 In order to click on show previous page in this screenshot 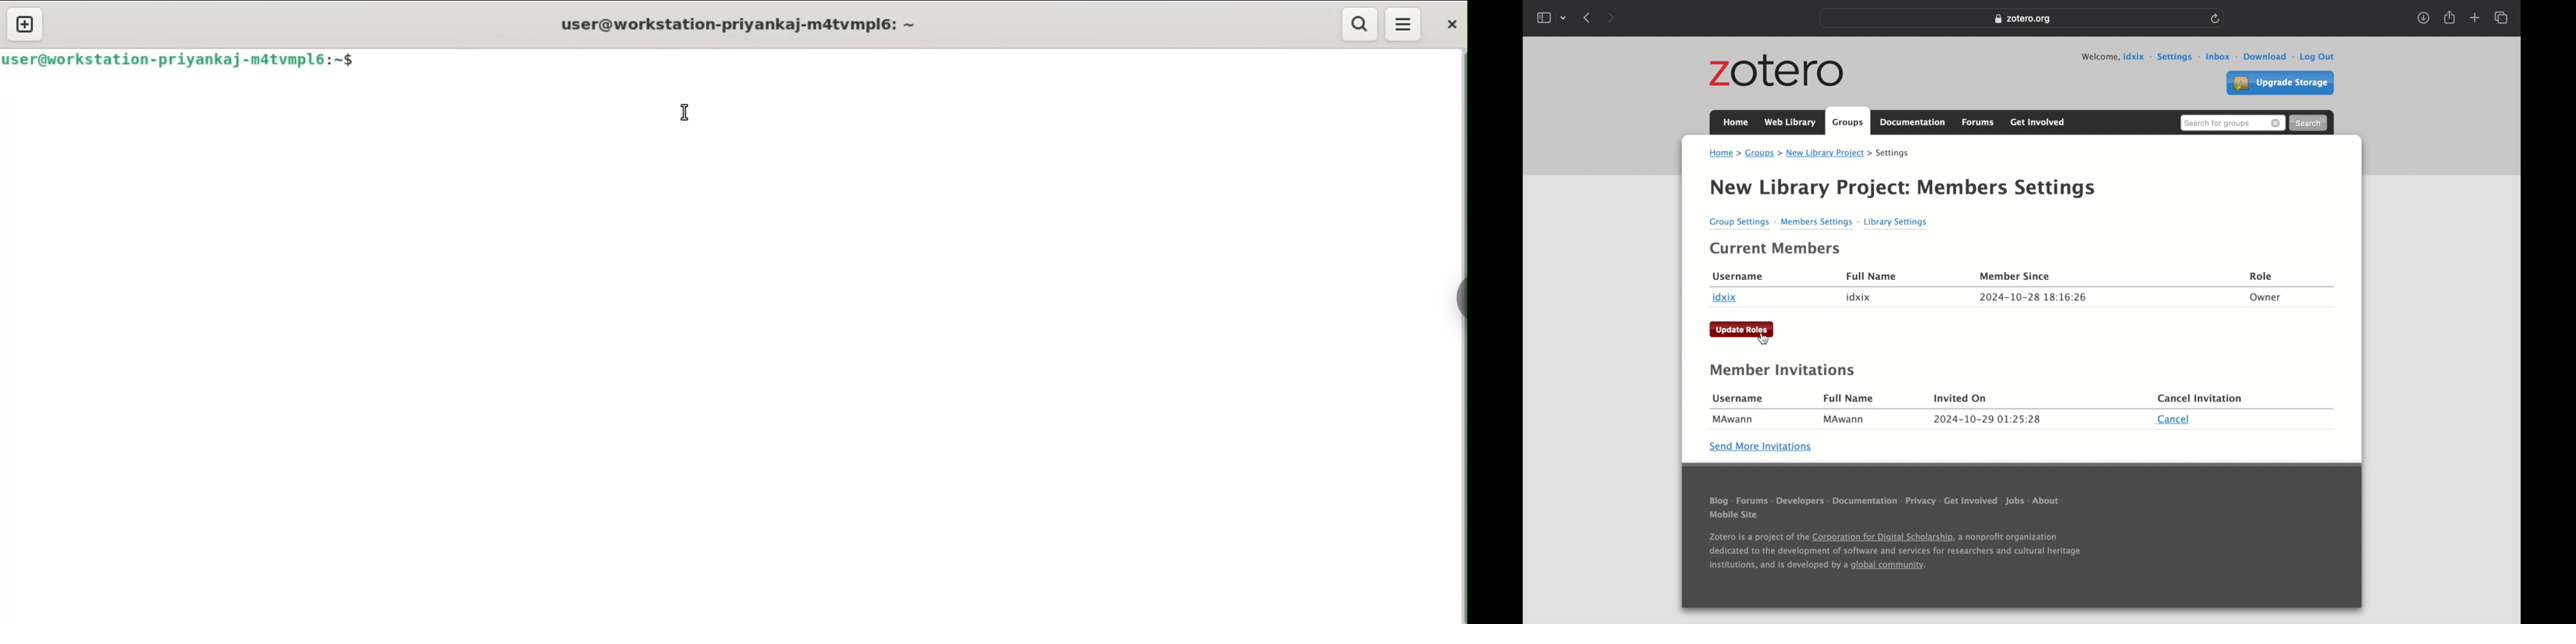, I will do `click(1588, 18)`.